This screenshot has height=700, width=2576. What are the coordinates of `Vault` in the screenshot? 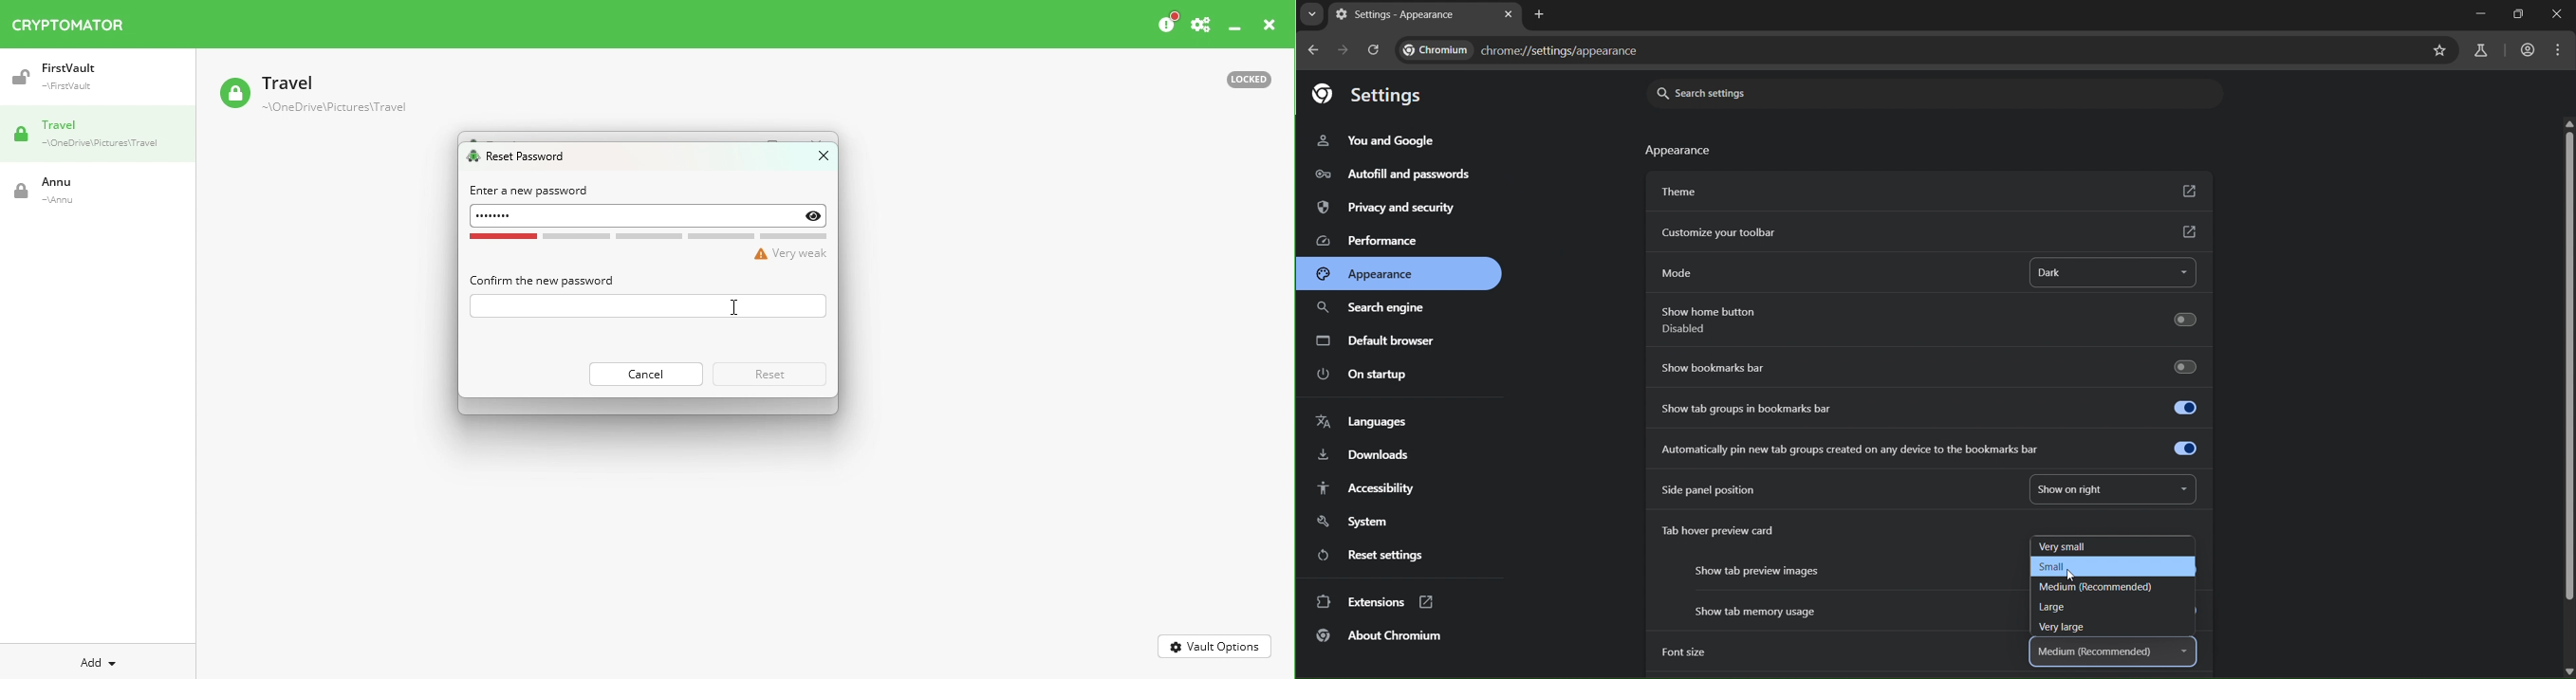 It's located at (88, 77).